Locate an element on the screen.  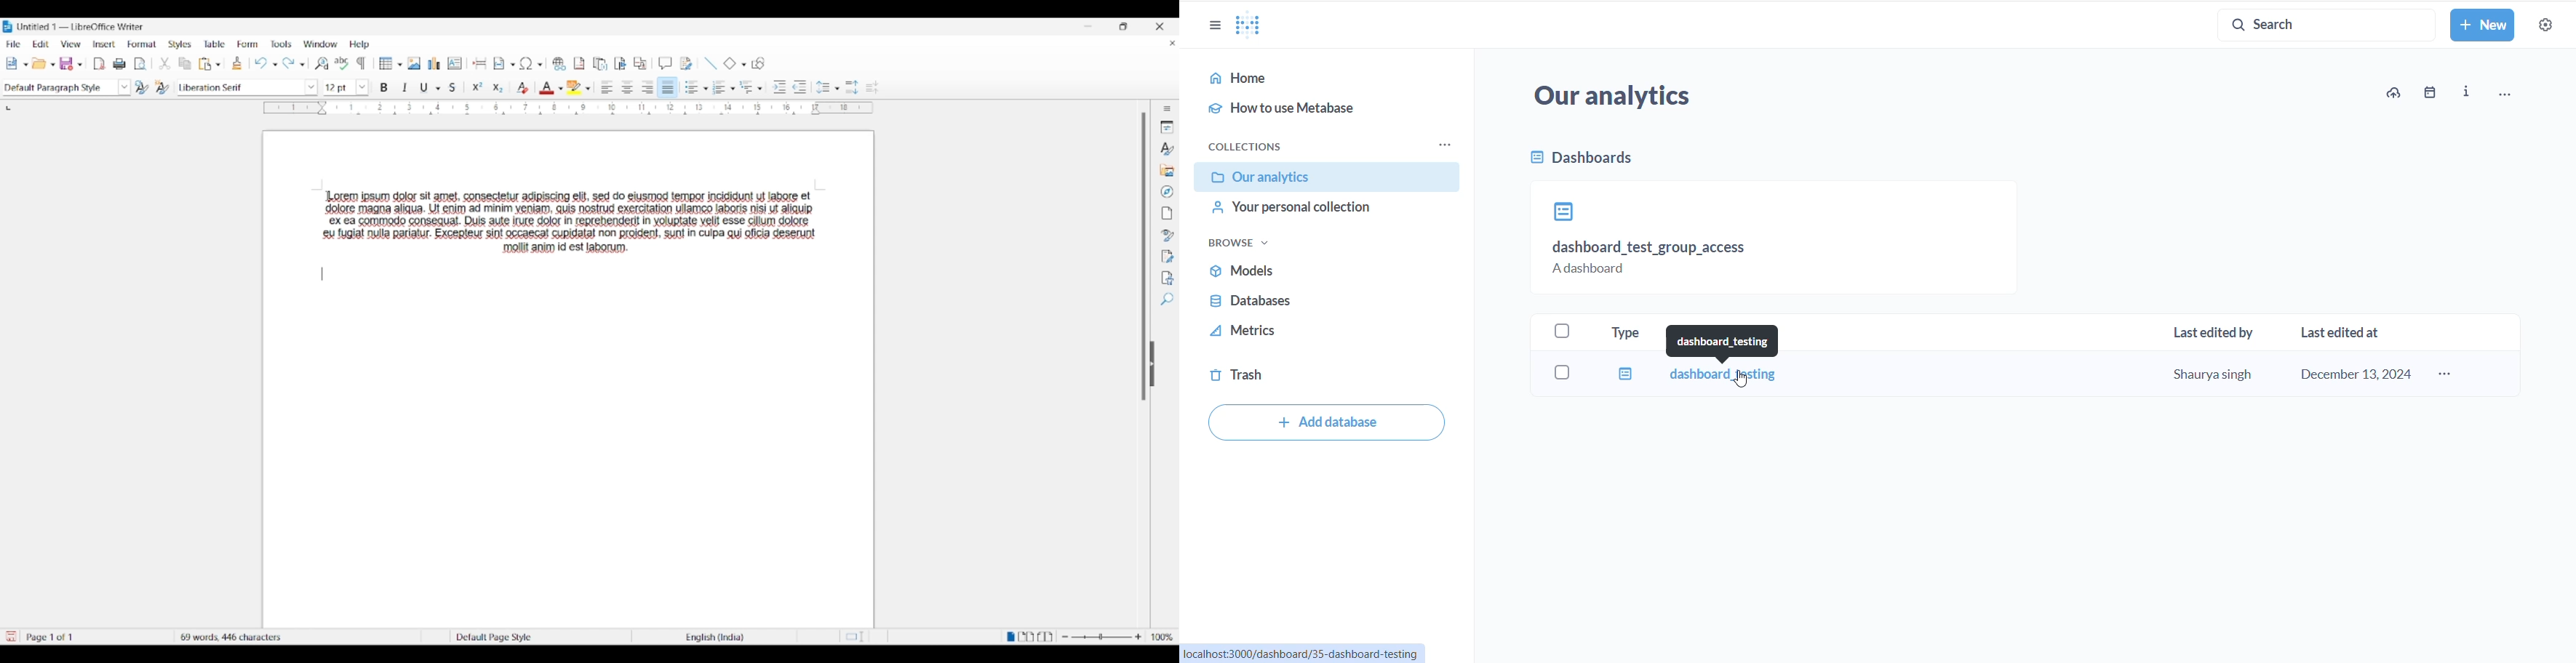
Selected basic shape is located at coordinates (730, 63).